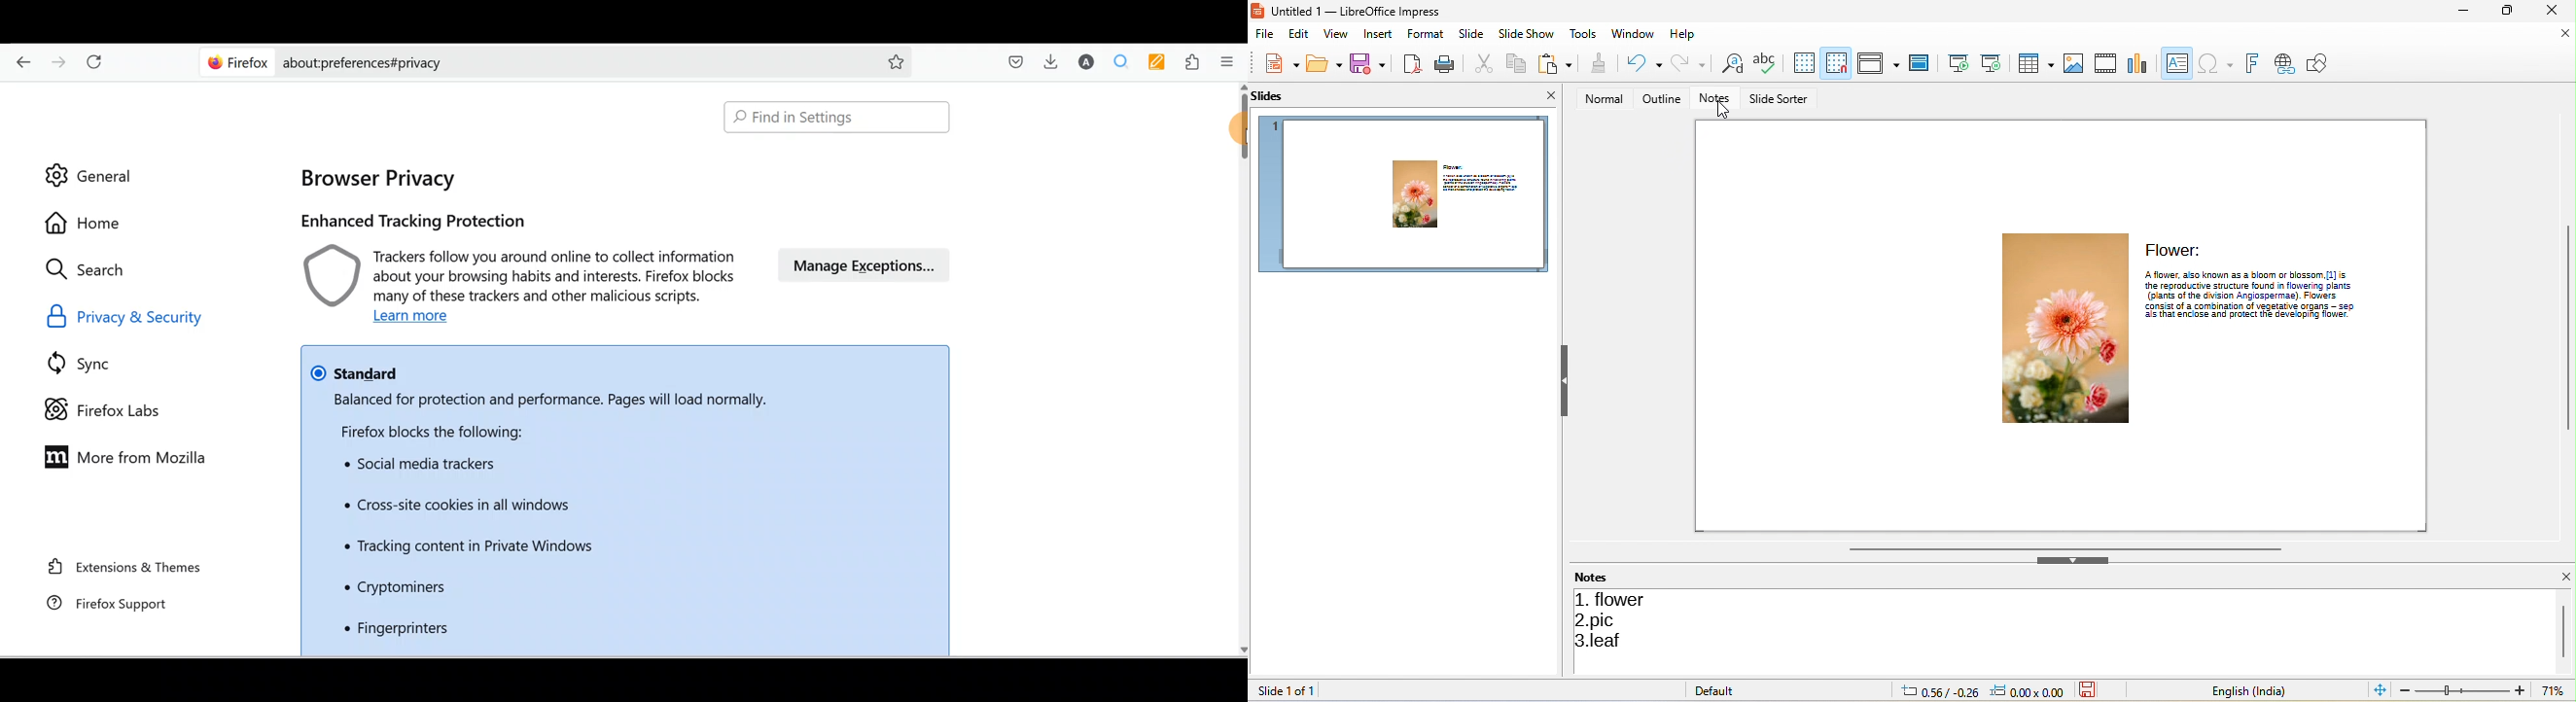 Image resolution: width=2576 pixels, height=728 pixels. What do you see at coordinates (1407, 193) in the screenshot?
I see `slide 1` at bounding box center [1407, 193].